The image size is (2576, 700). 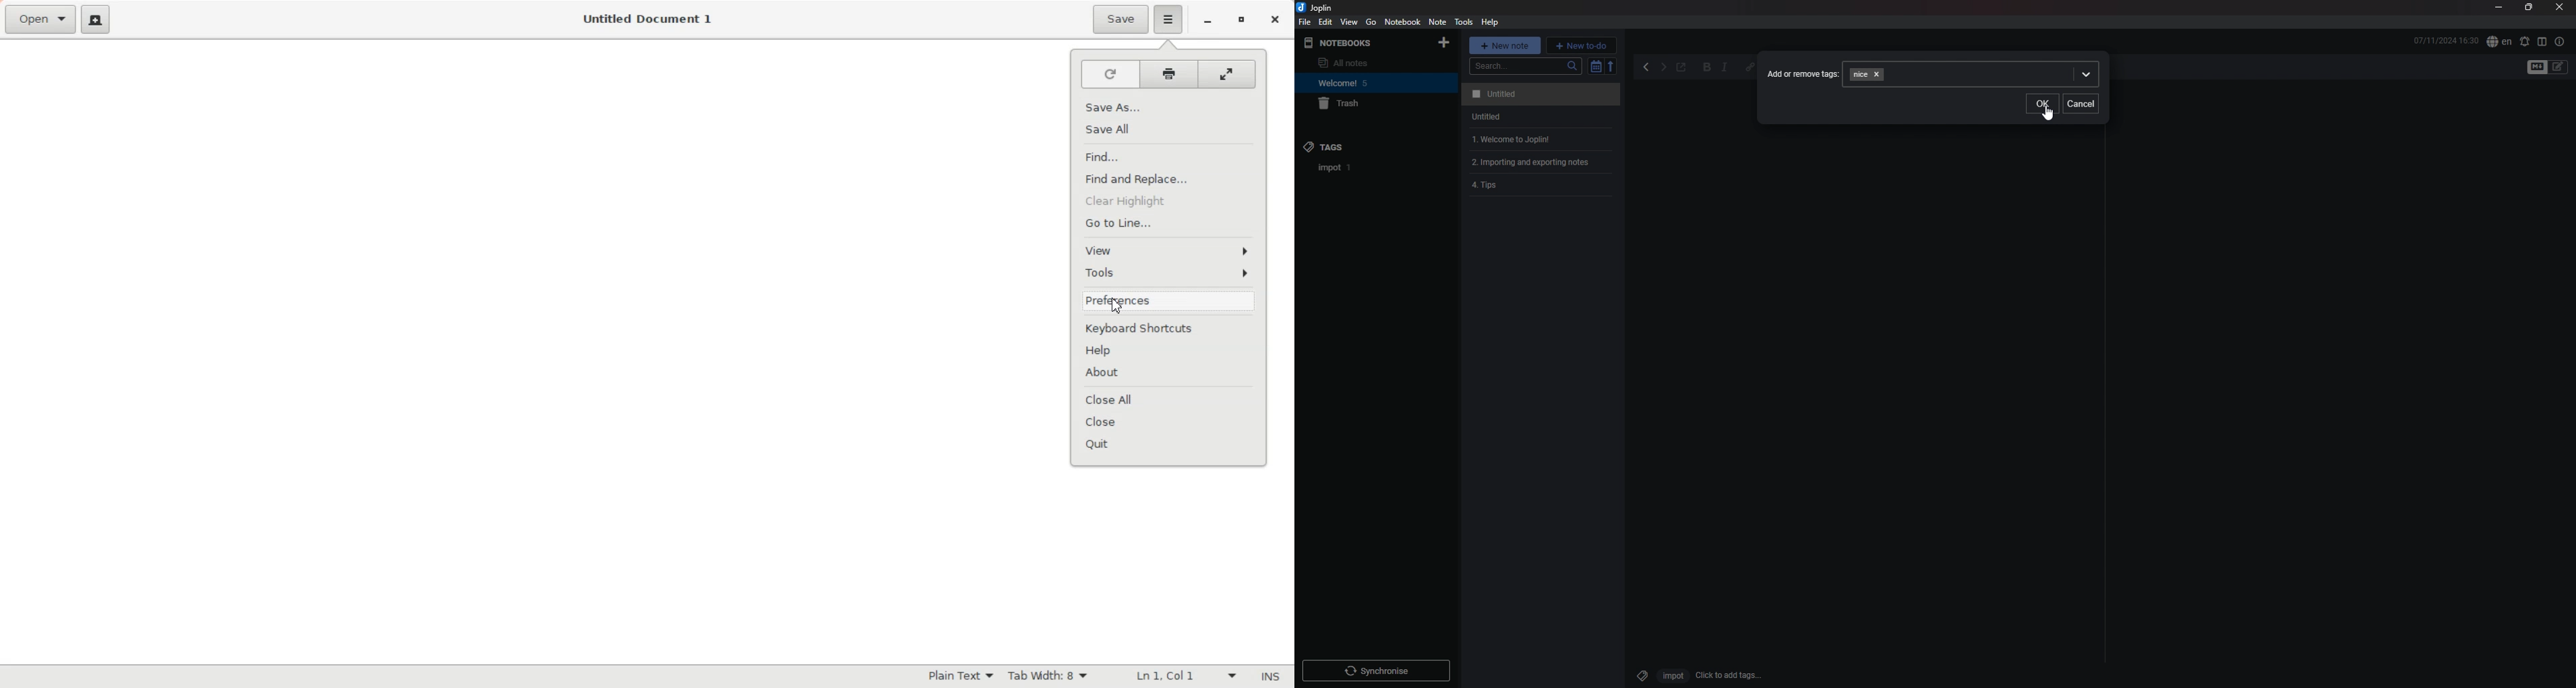 I want to click on toggle external editing, so click(x=1682, y=68).